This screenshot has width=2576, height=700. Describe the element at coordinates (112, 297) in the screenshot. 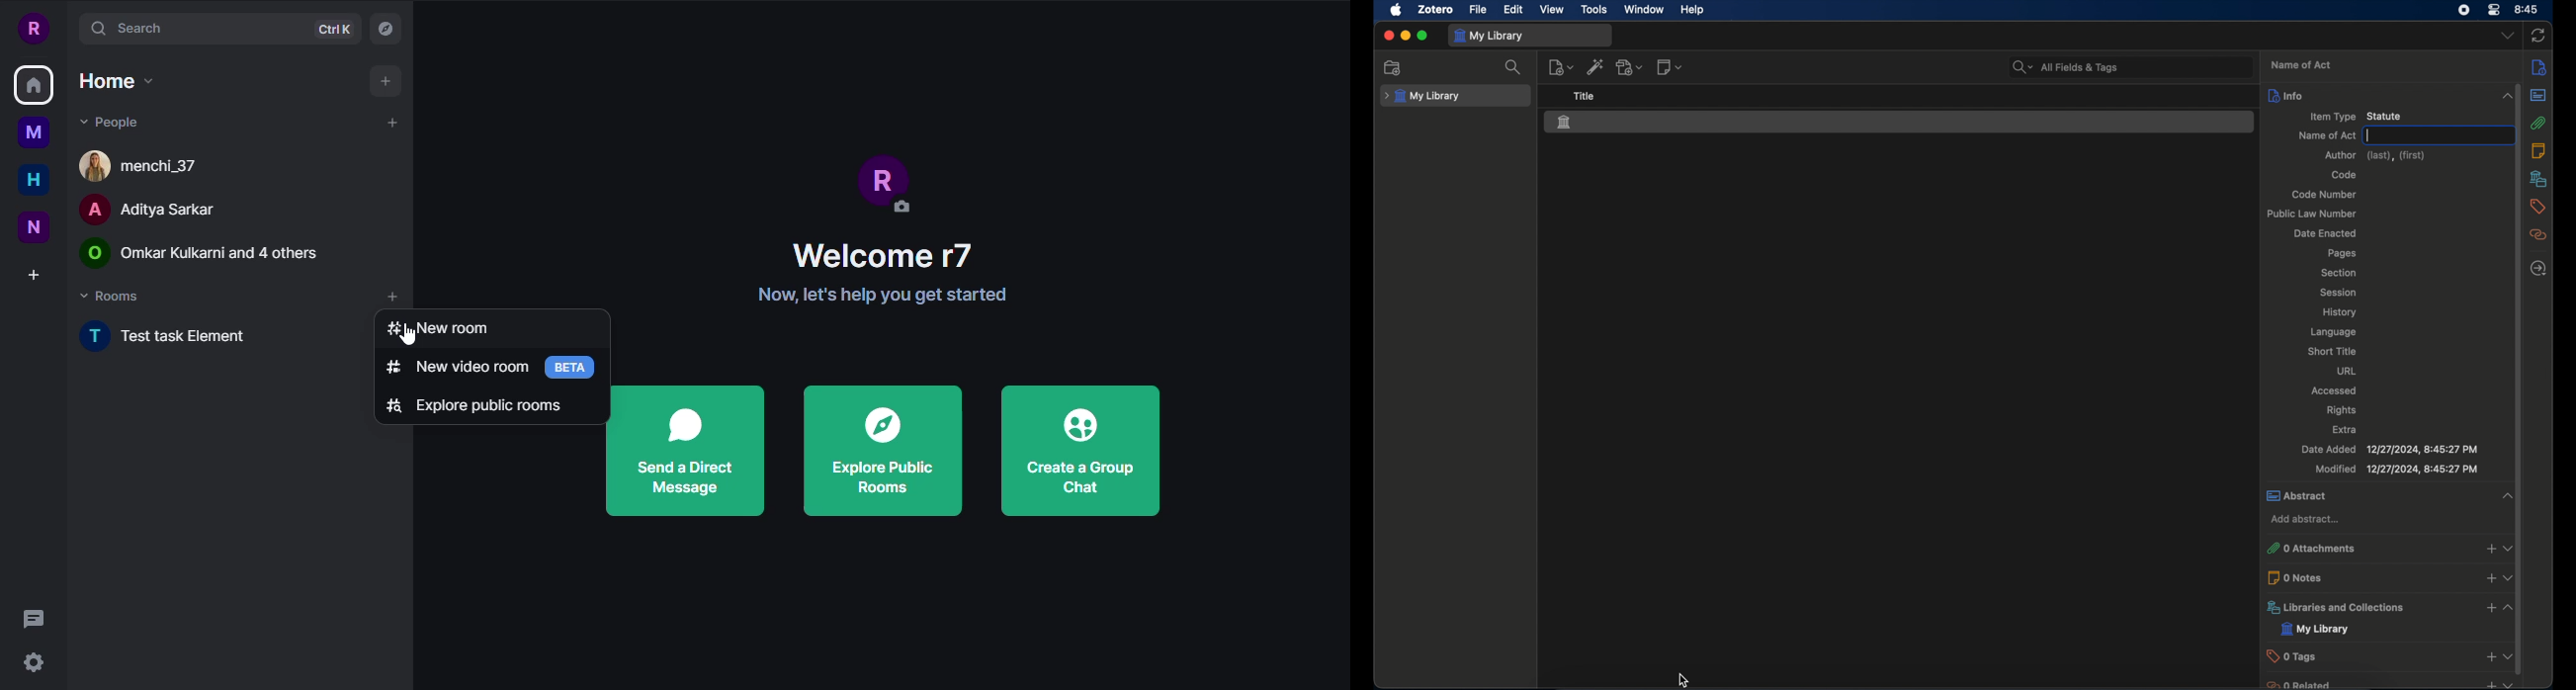

I see `rooms` at that location.